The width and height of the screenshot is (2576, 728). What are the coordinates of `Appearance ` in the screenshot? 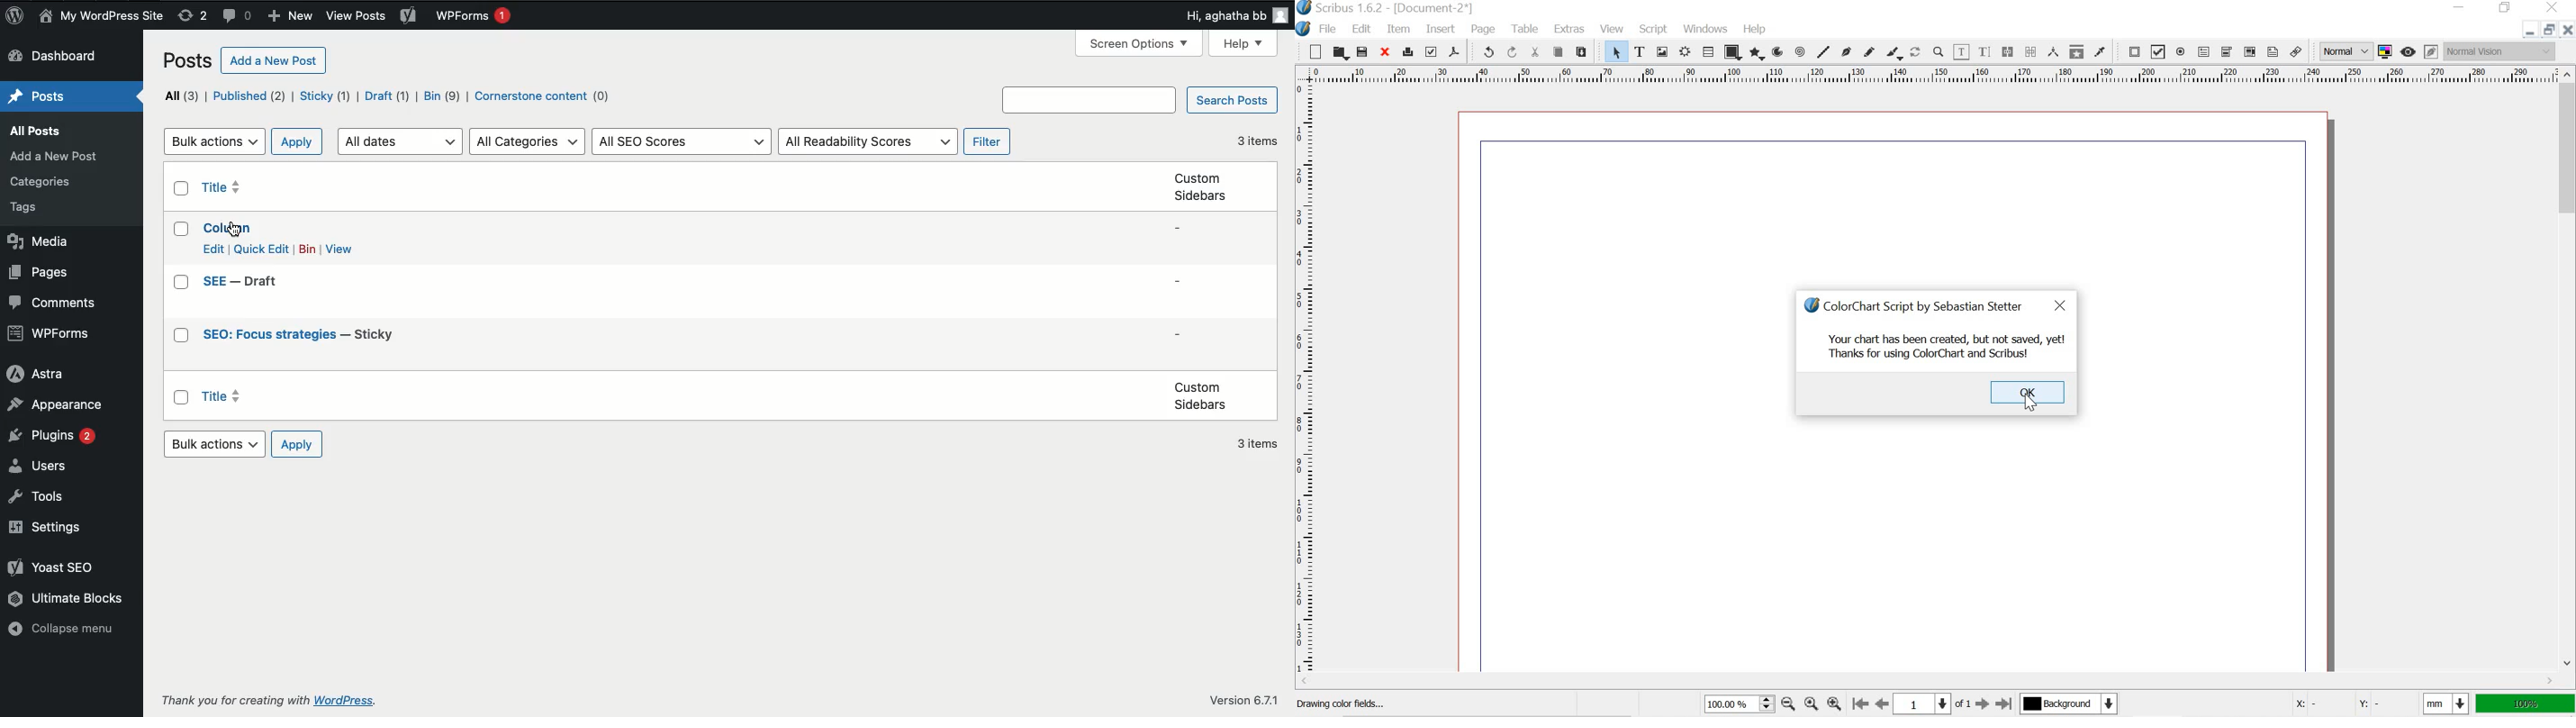 It's located at (58, 405).